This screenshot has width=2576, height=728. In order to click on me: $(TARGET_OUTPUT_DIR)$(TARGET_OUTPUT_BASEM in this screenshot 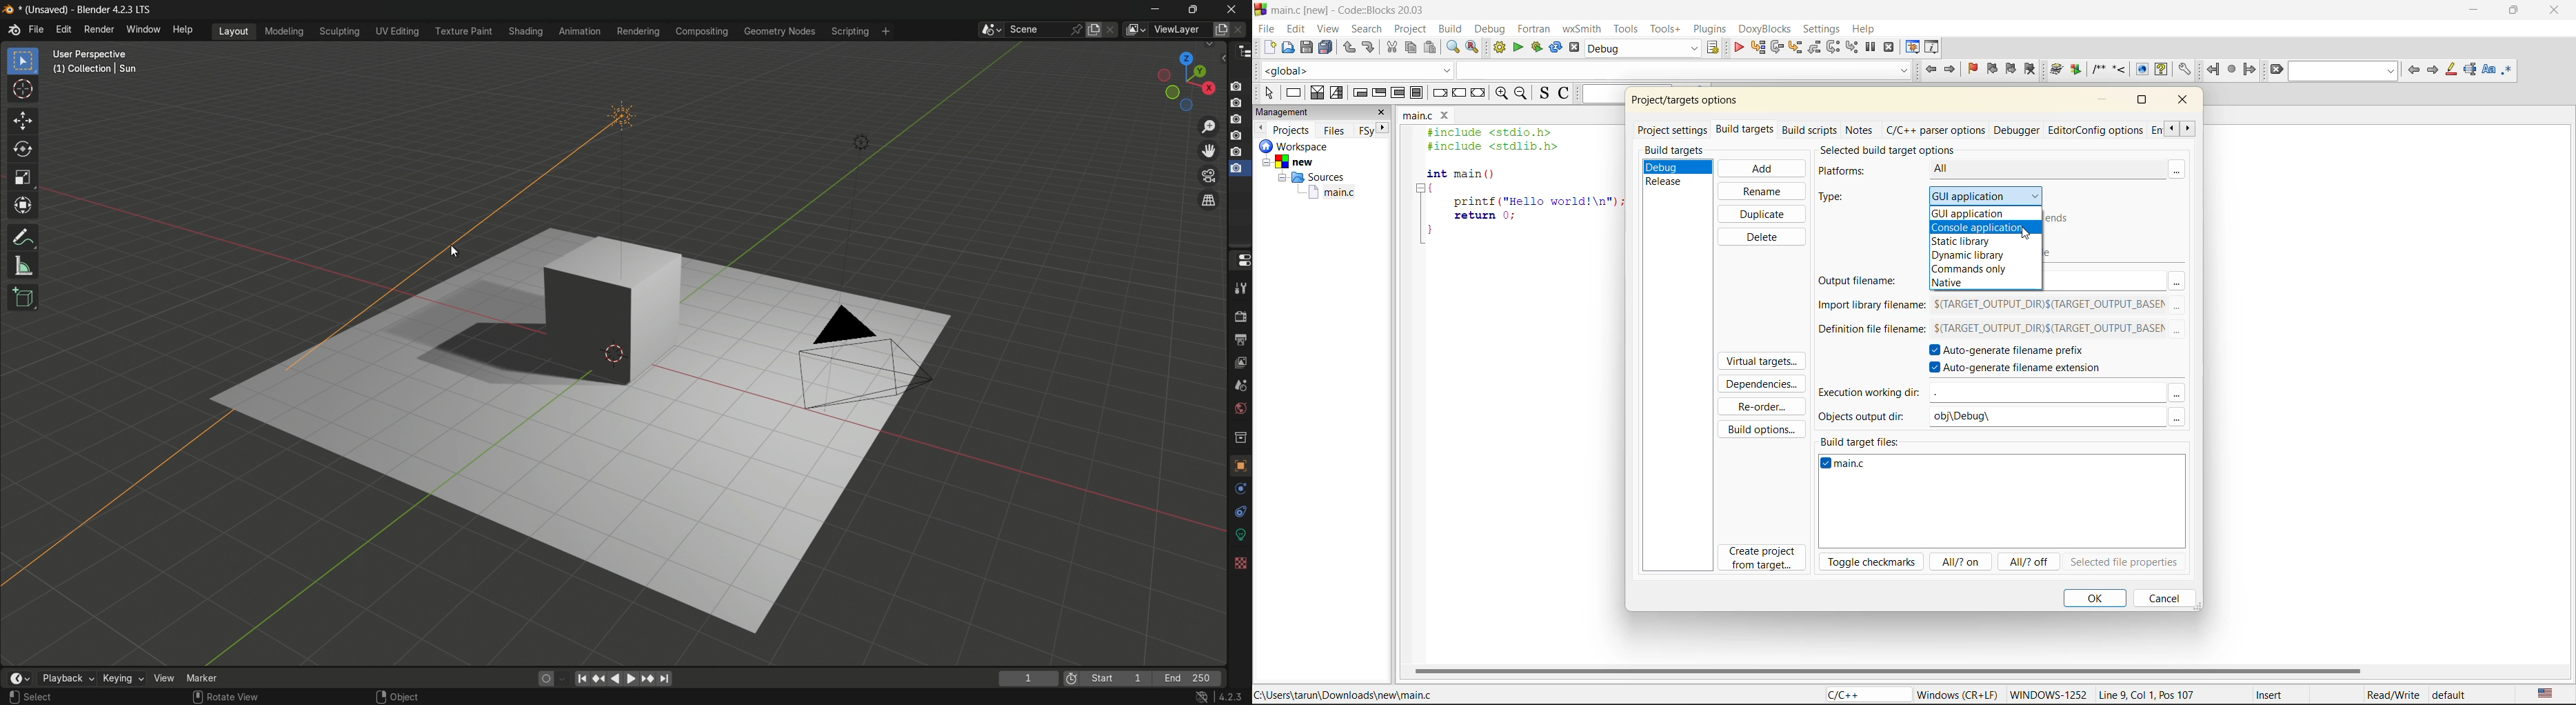, I will do `click(2048, 306)`.